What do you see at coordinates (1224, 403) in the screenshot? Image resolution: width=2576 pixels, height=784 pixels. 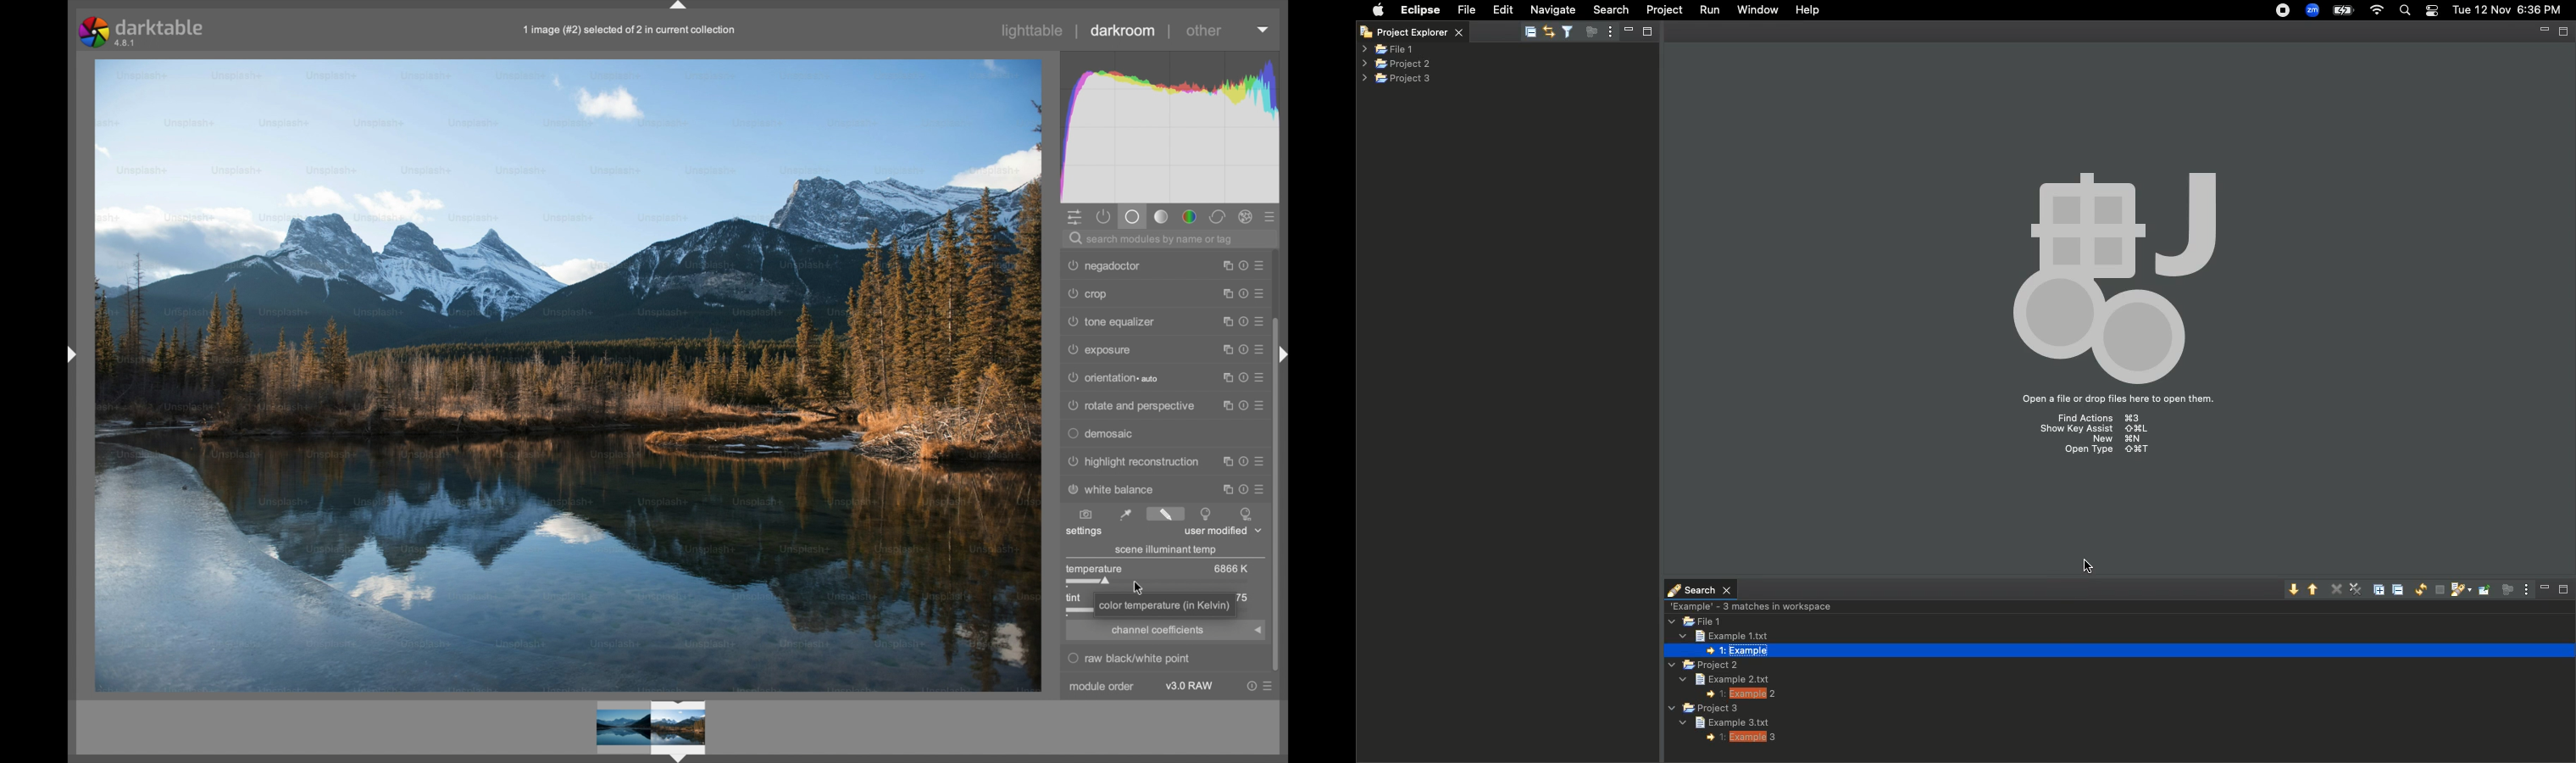 I see `instance` at bounding box center [1224, 403].